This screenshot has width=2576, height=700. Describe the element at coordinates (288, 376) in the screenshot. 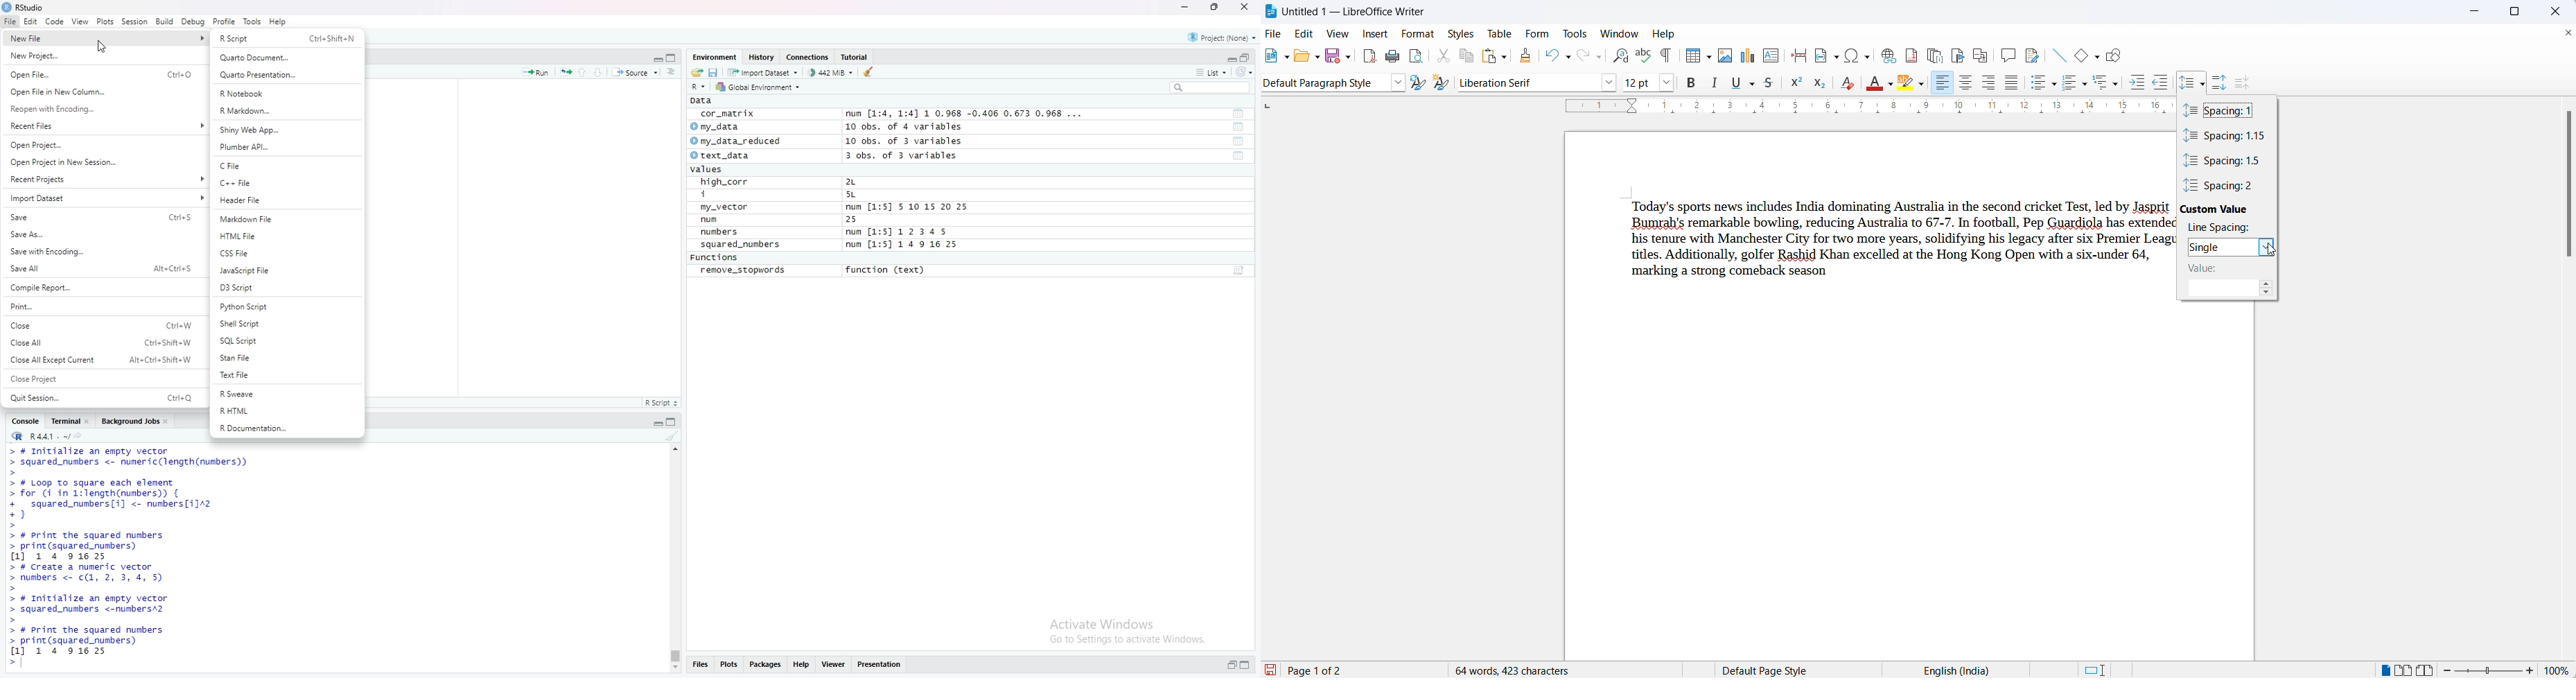

I see `Text File` at that location.